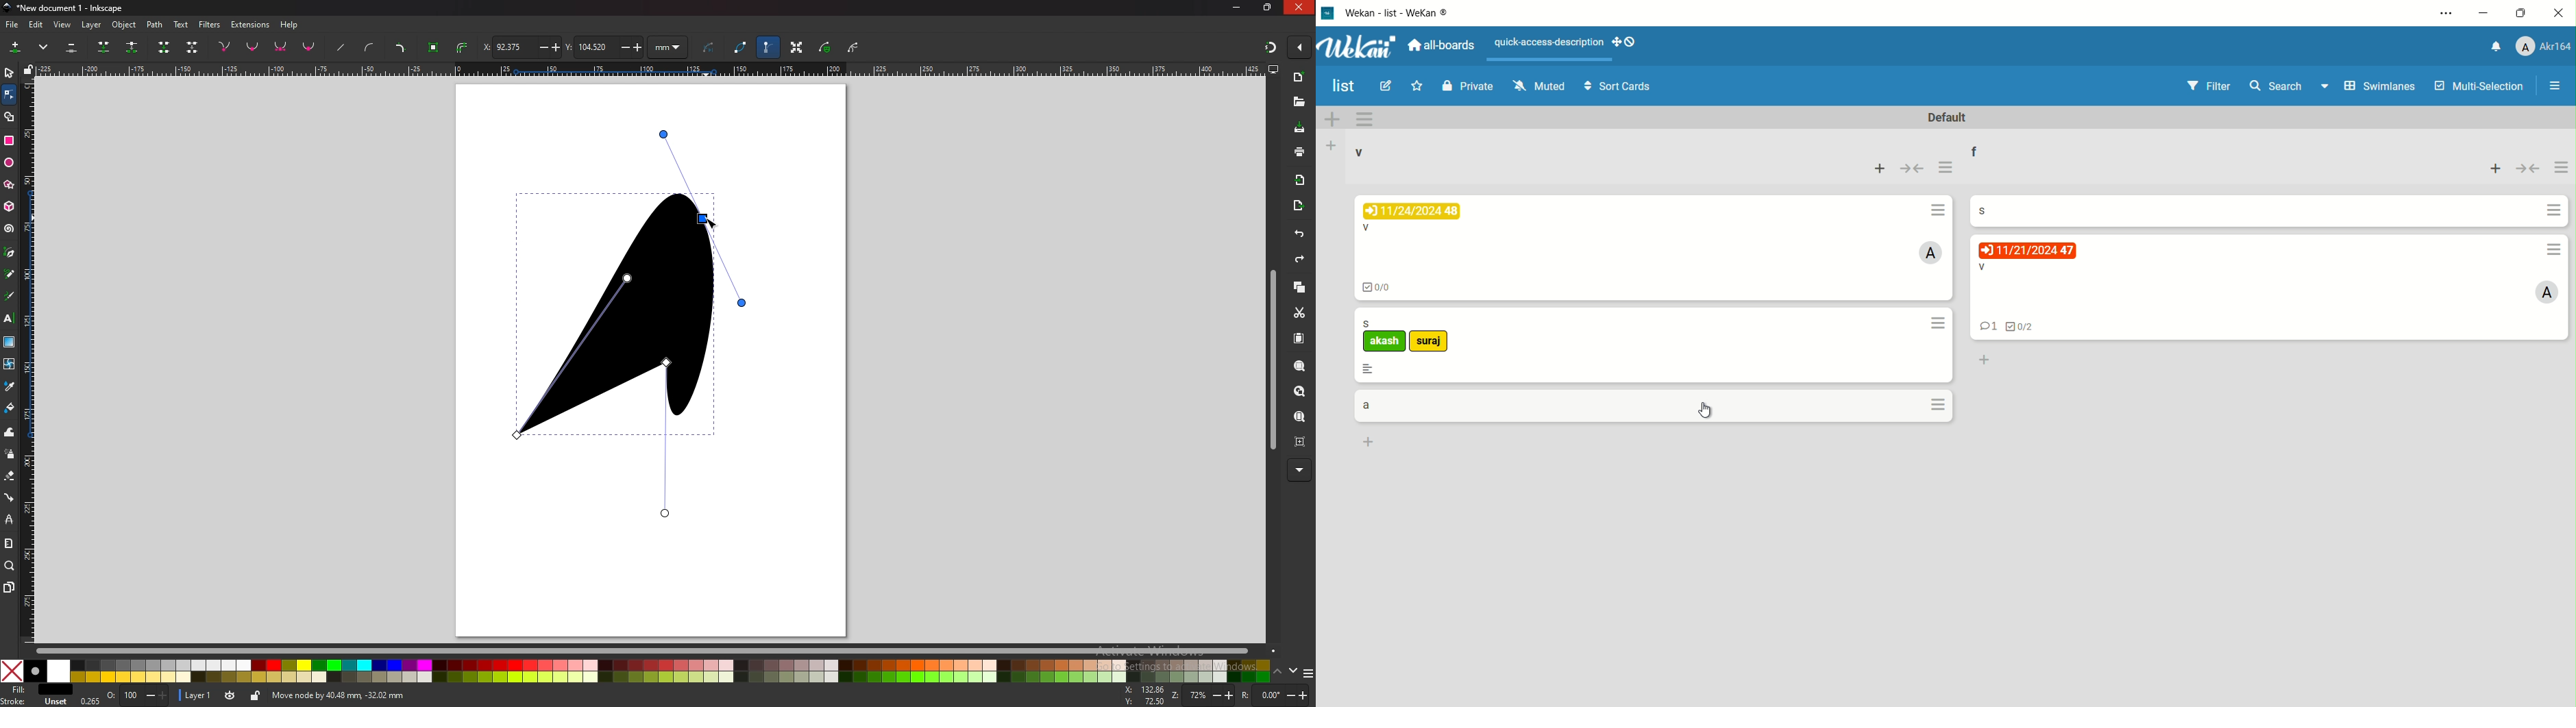 Image resolution: width=2576 pixels, height=728 pixels. Describe the element at coordinates (1299, 234) in the screenshot. I see `undo` at that location.